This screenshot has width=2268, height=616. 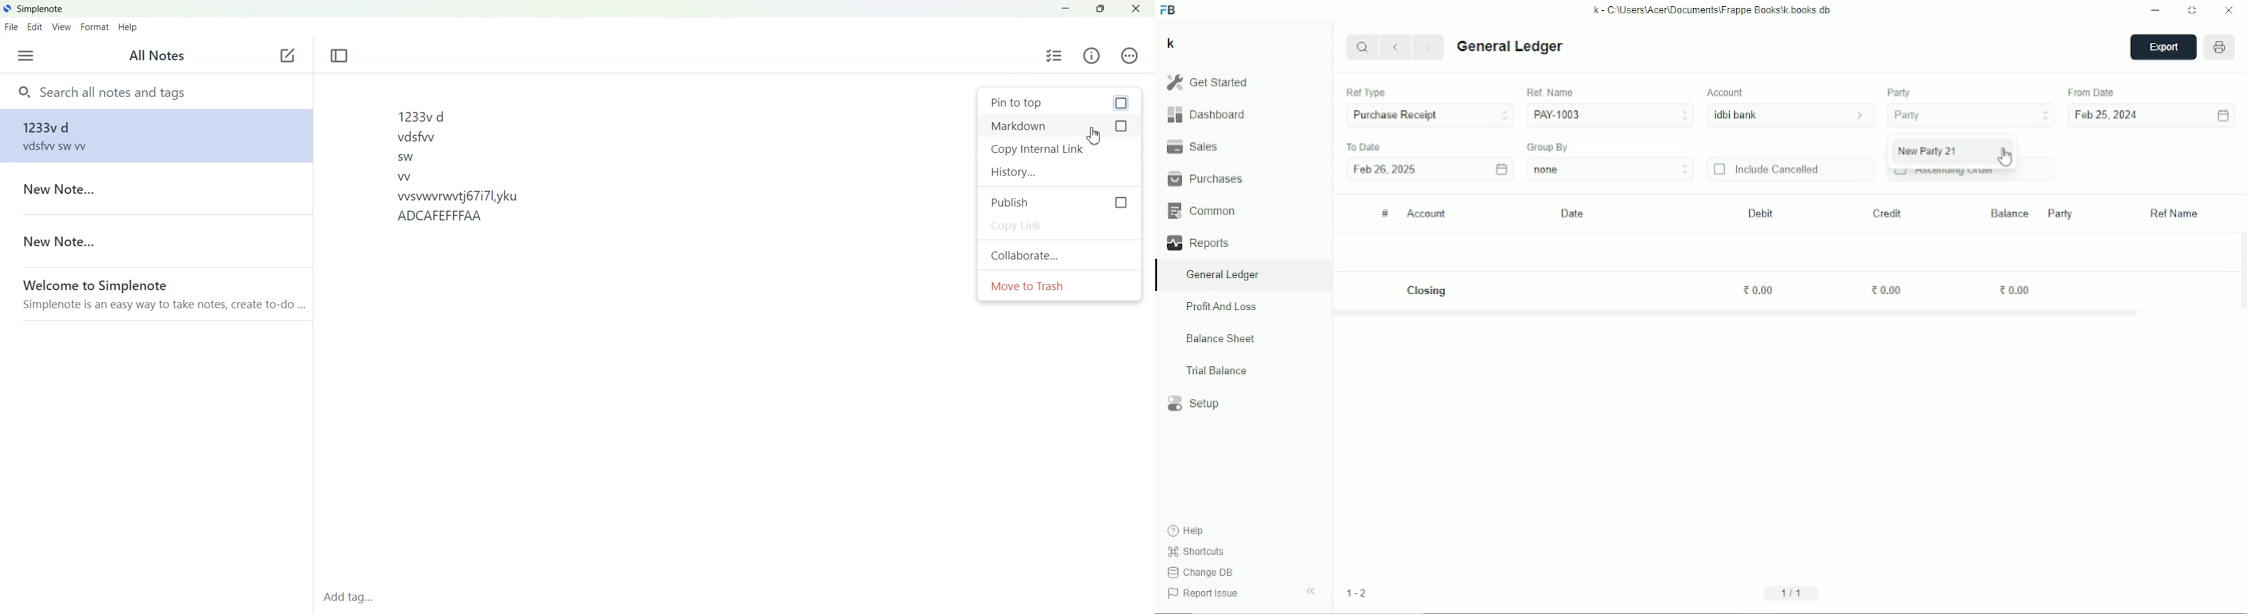 What do you see at coordinates (1427, 214) in the screenshot?
I see `Account` at bounding box center [1427, 214].